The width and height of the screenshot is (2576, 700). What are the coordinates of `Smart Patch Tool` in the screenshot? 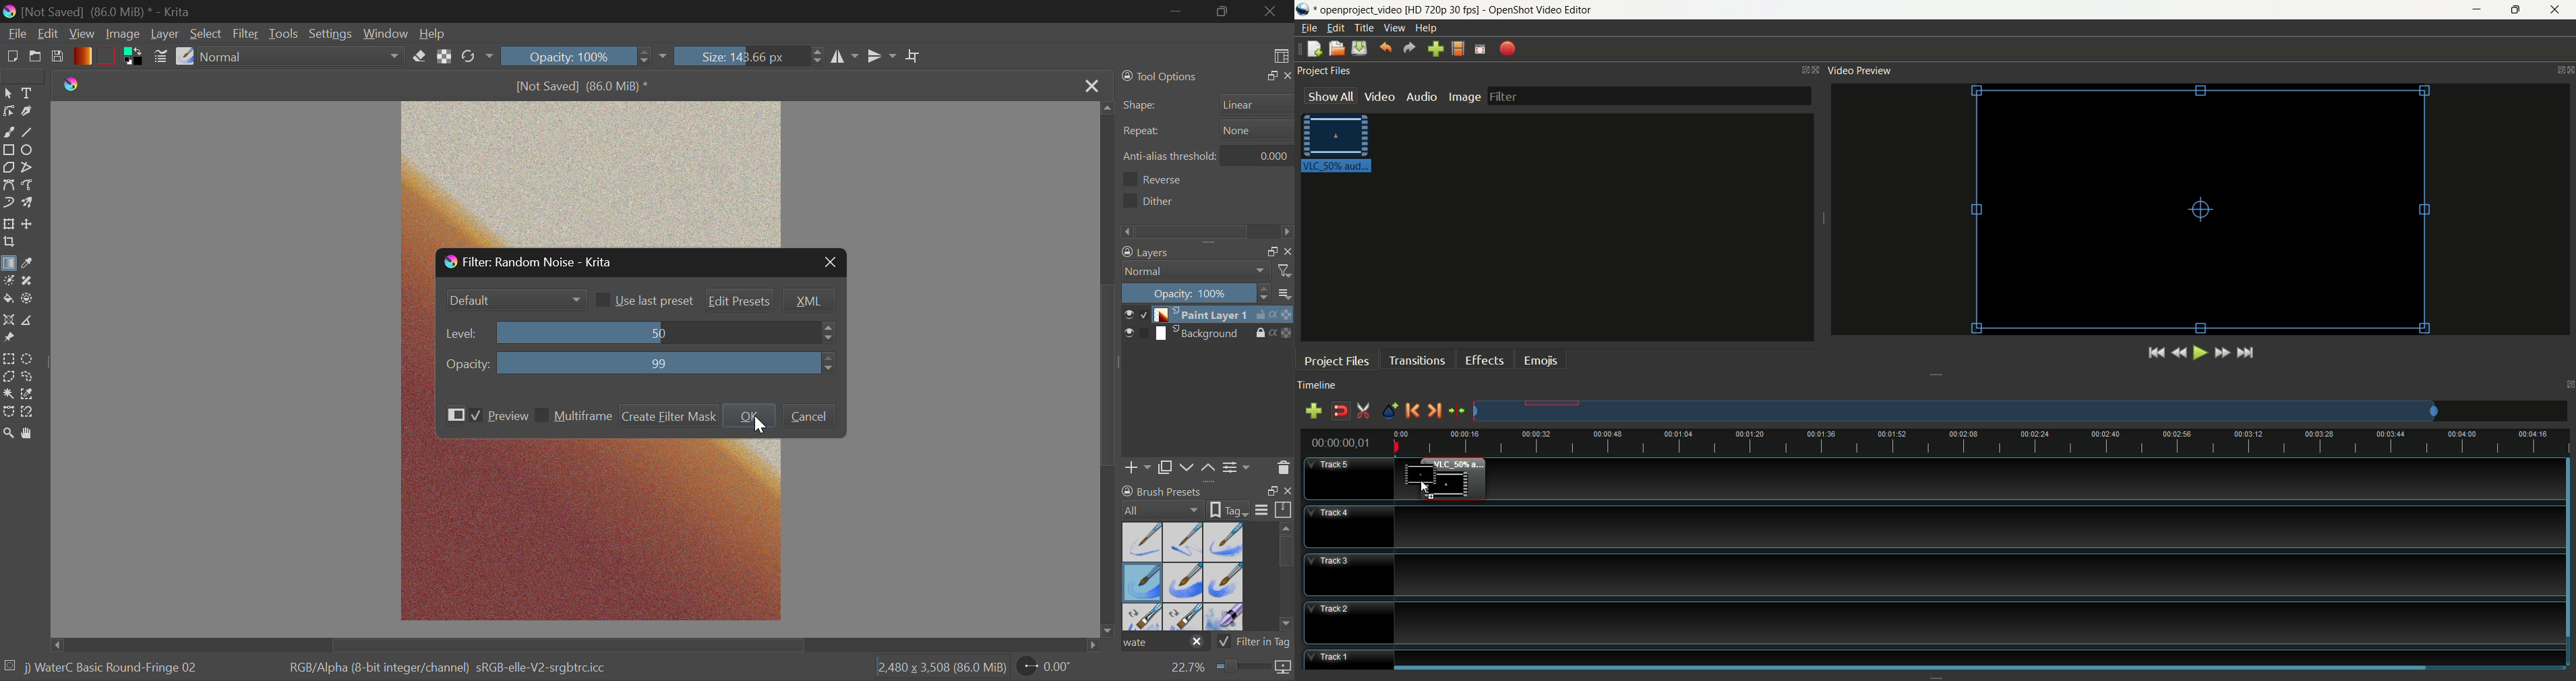 It's located at (32, 280).